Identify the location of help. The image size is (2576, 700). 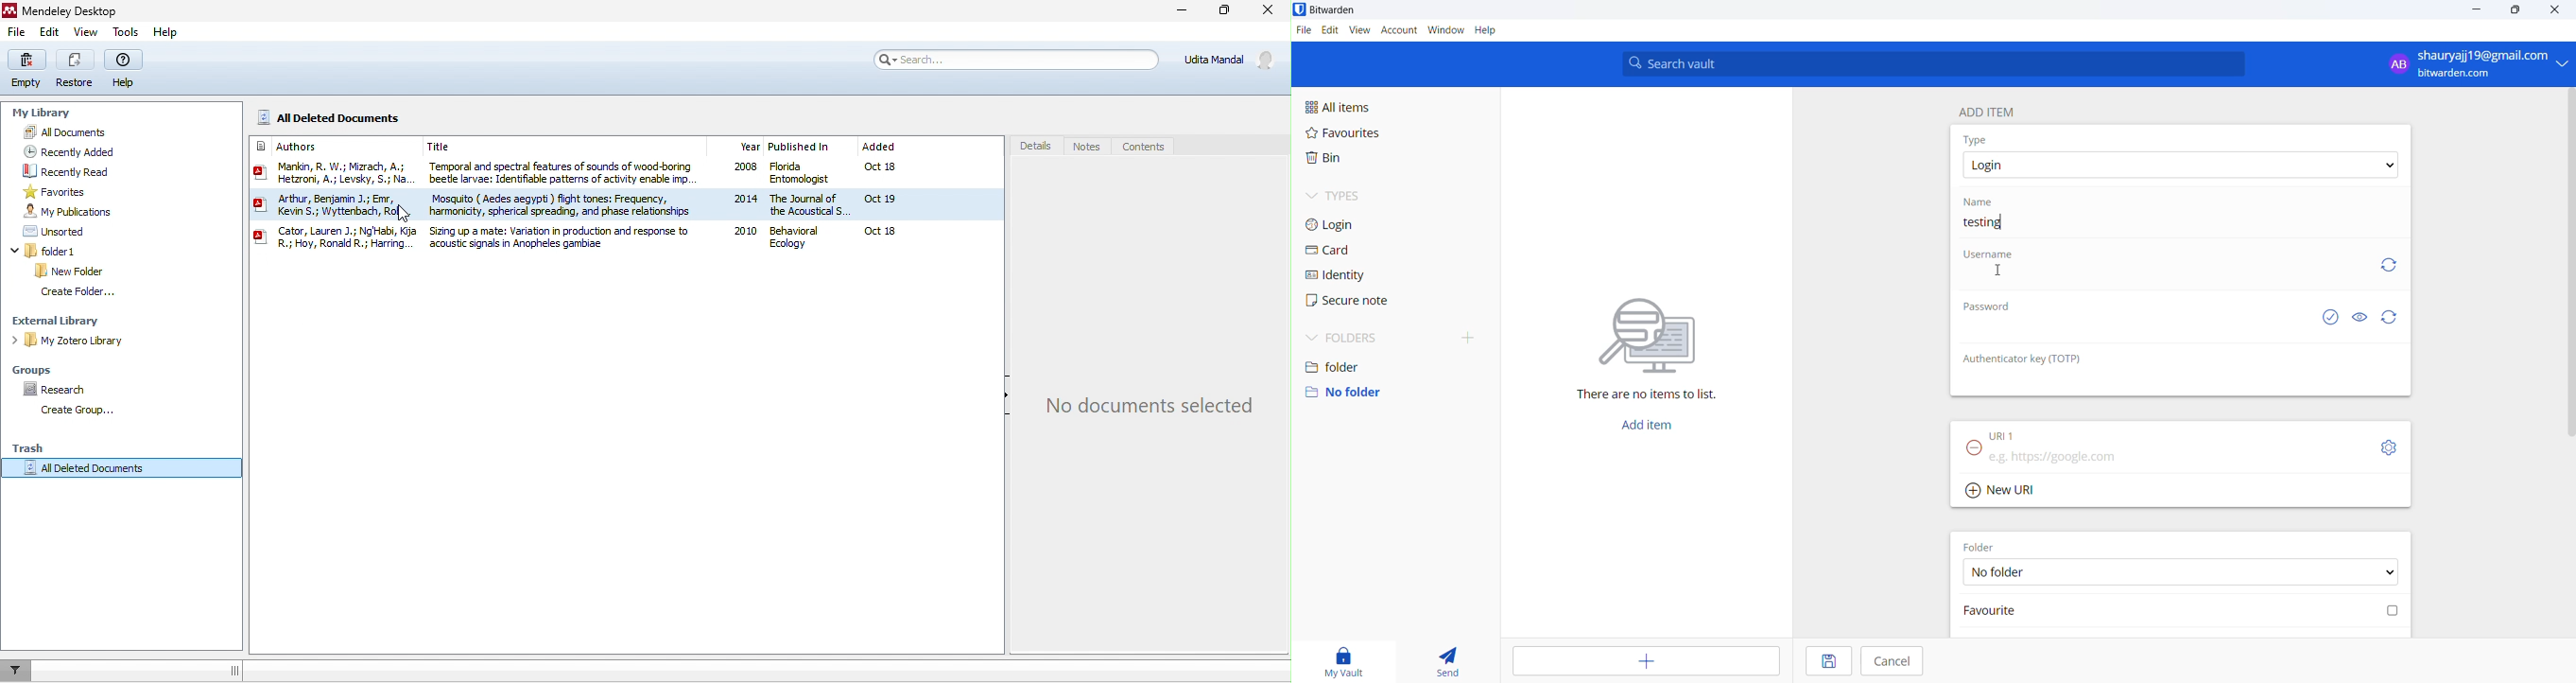
(126, 70).